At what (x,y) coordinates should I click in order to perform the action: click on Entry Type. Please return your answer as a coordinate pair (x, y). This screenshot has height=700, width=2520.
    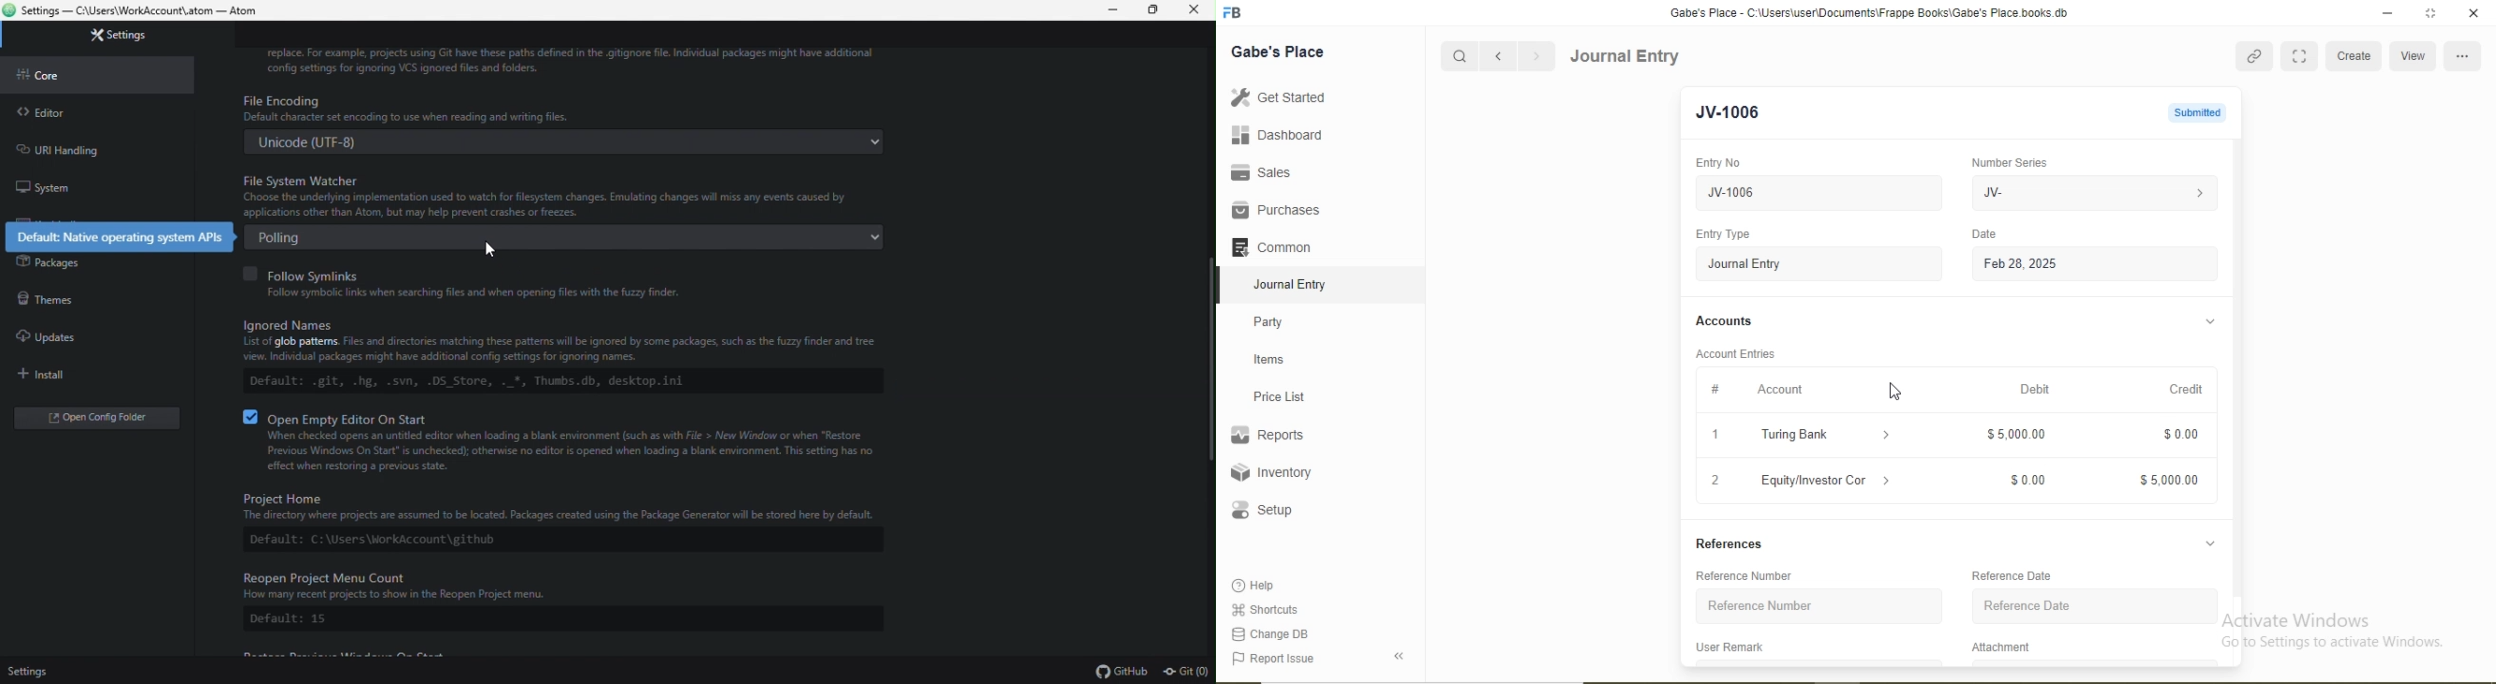
    Looking at the image, I should click on (1721, 234).